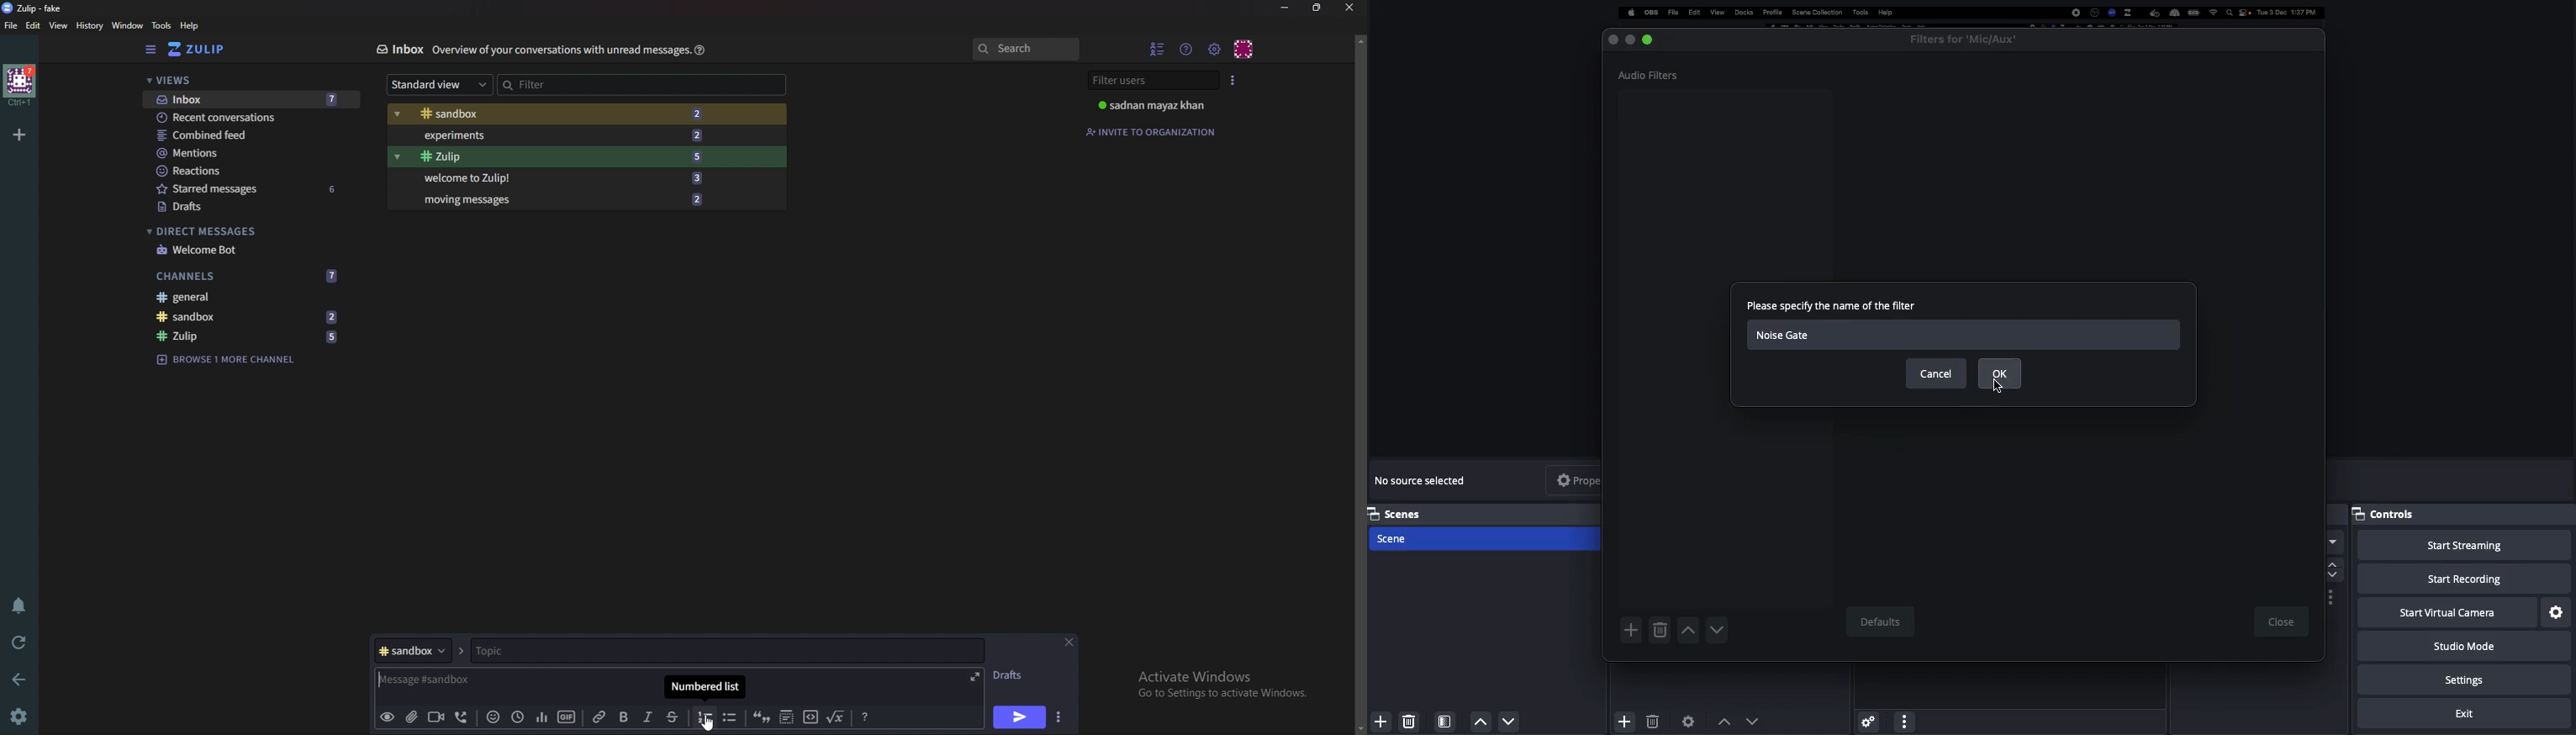  Describe the element at coordinates (249, 298) in the screenshot. I see `General` at that location.